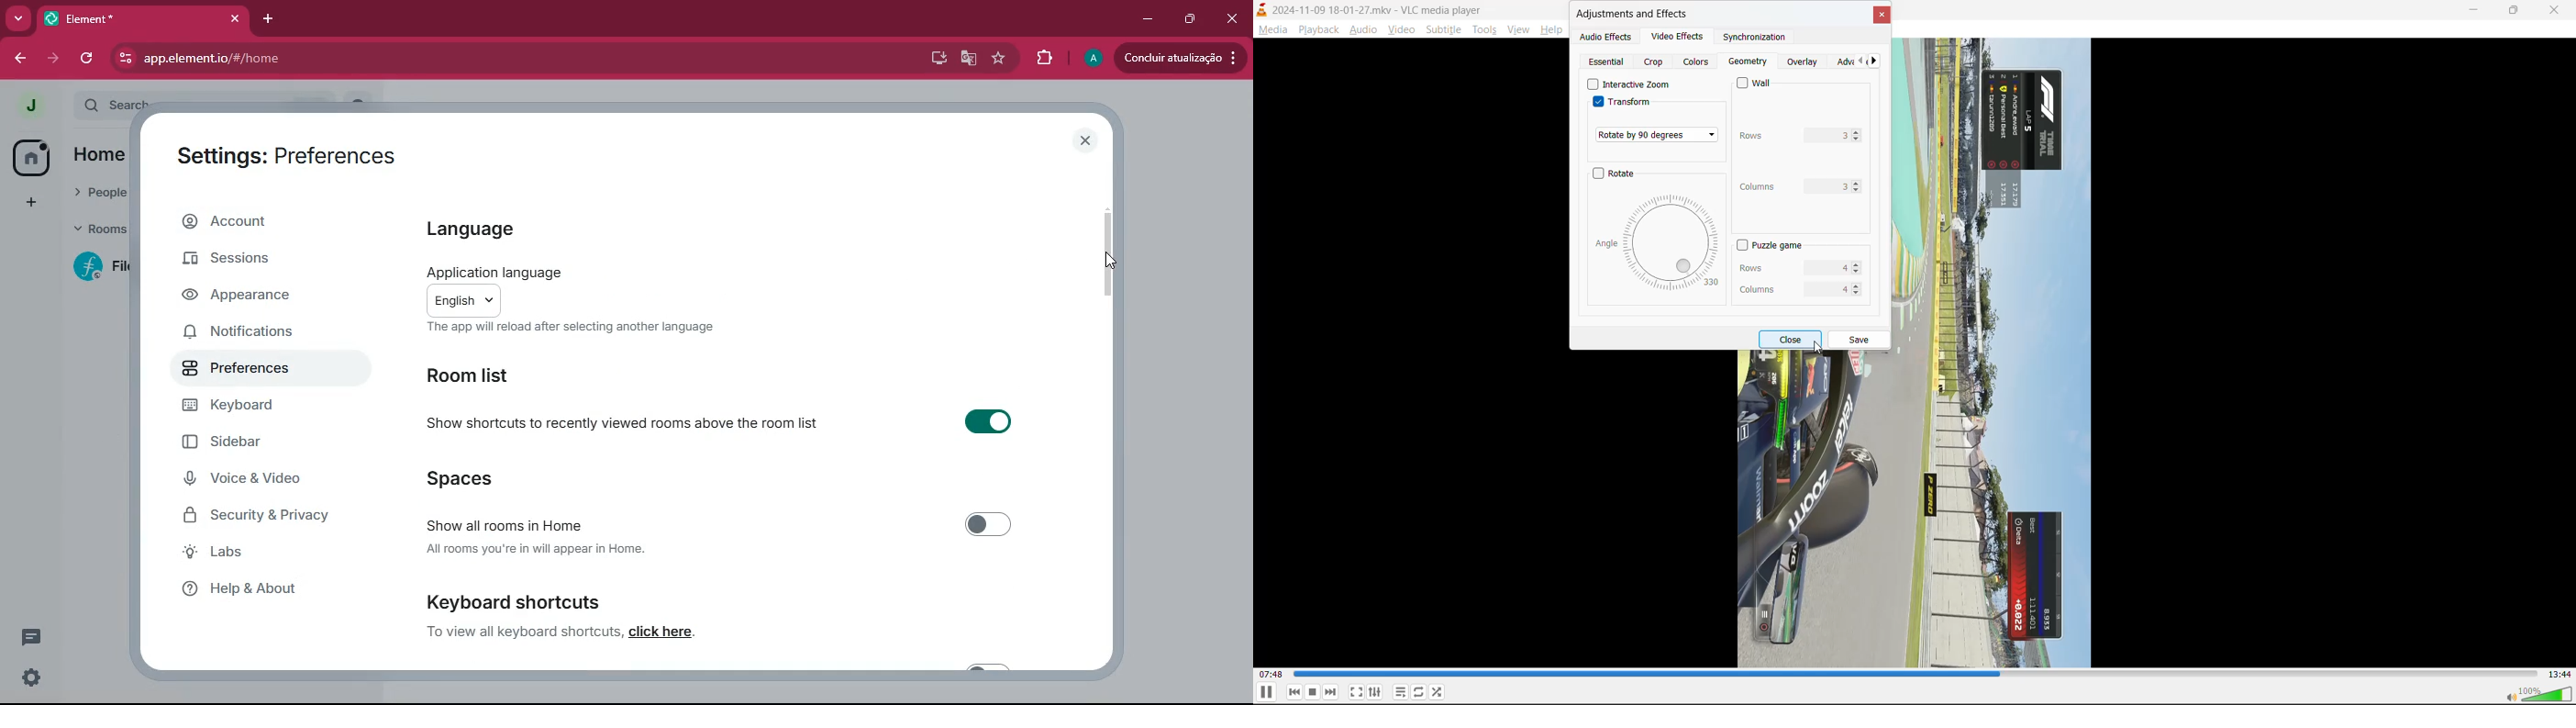 Image resolution: width=2576 pixels, height=728 pixels. What do you see at coordinates (31, 677) in the screenshot?
I see `quick settings` at bounding box center [31, 677].